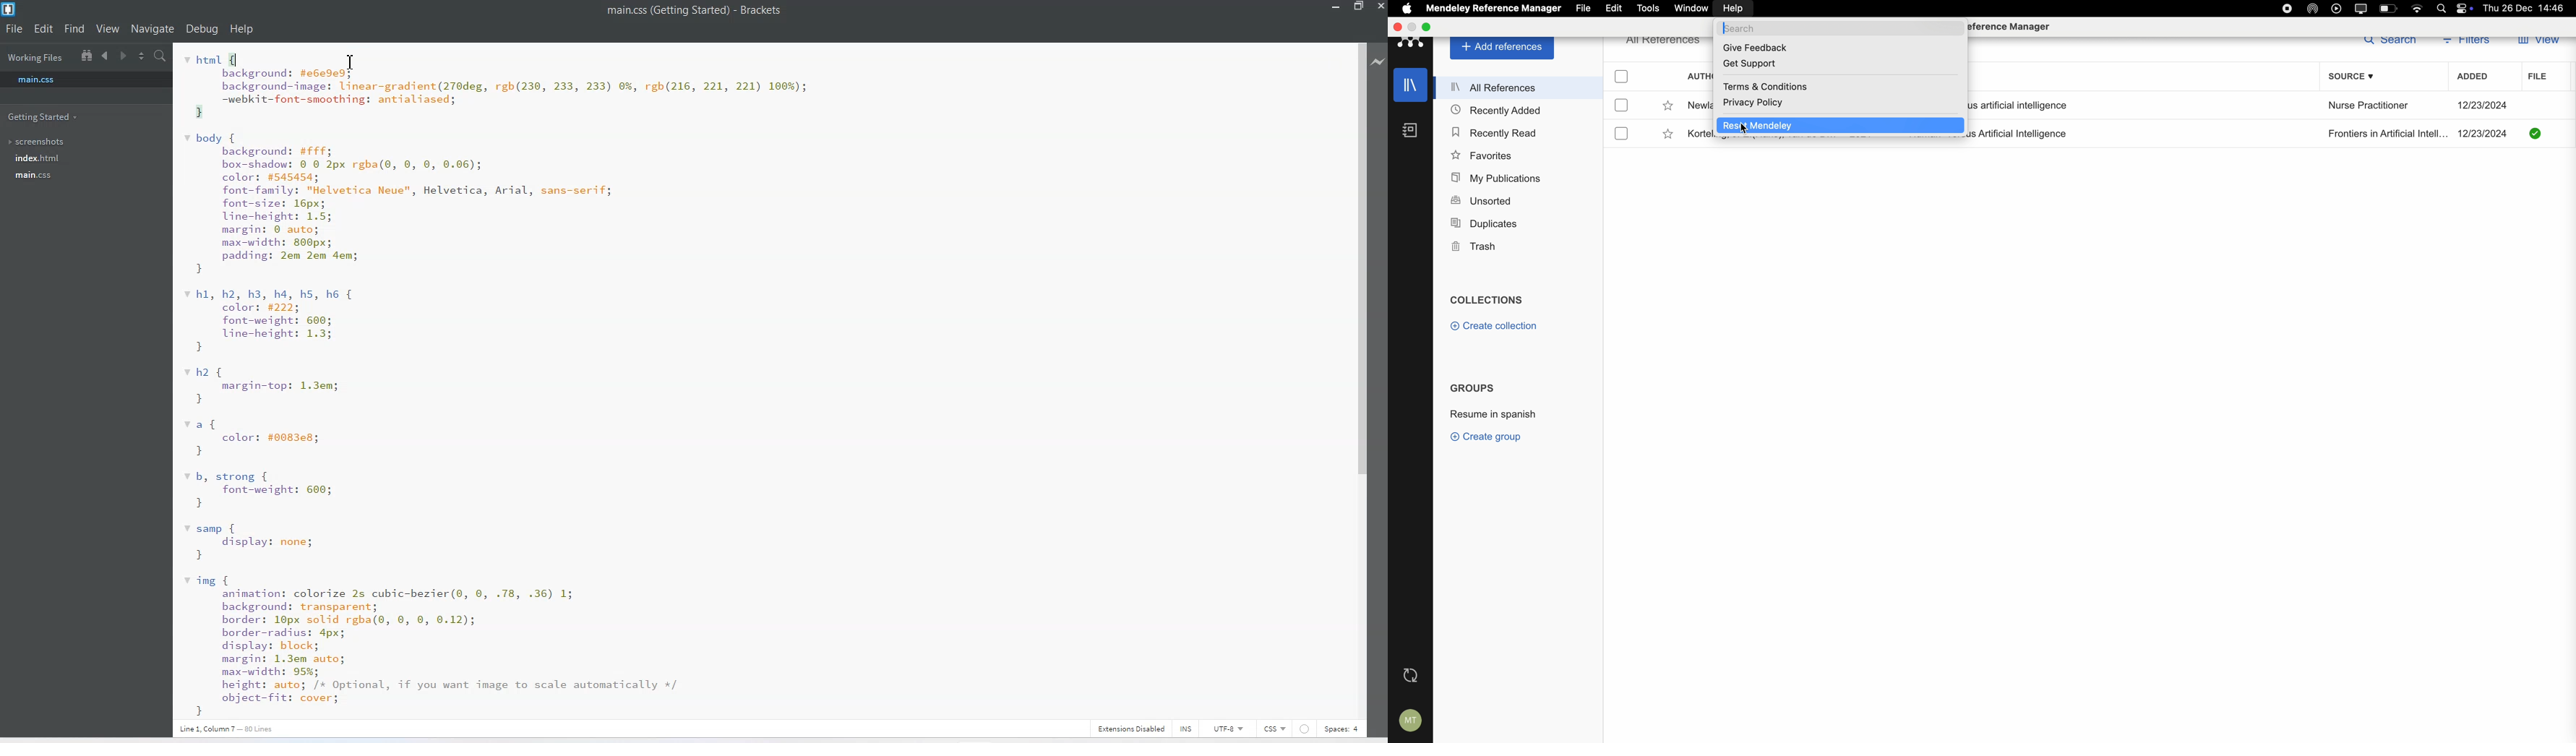 The width and height of the screenshot is (2576, 756). I want to click on Getting Started, so click(44, 116).